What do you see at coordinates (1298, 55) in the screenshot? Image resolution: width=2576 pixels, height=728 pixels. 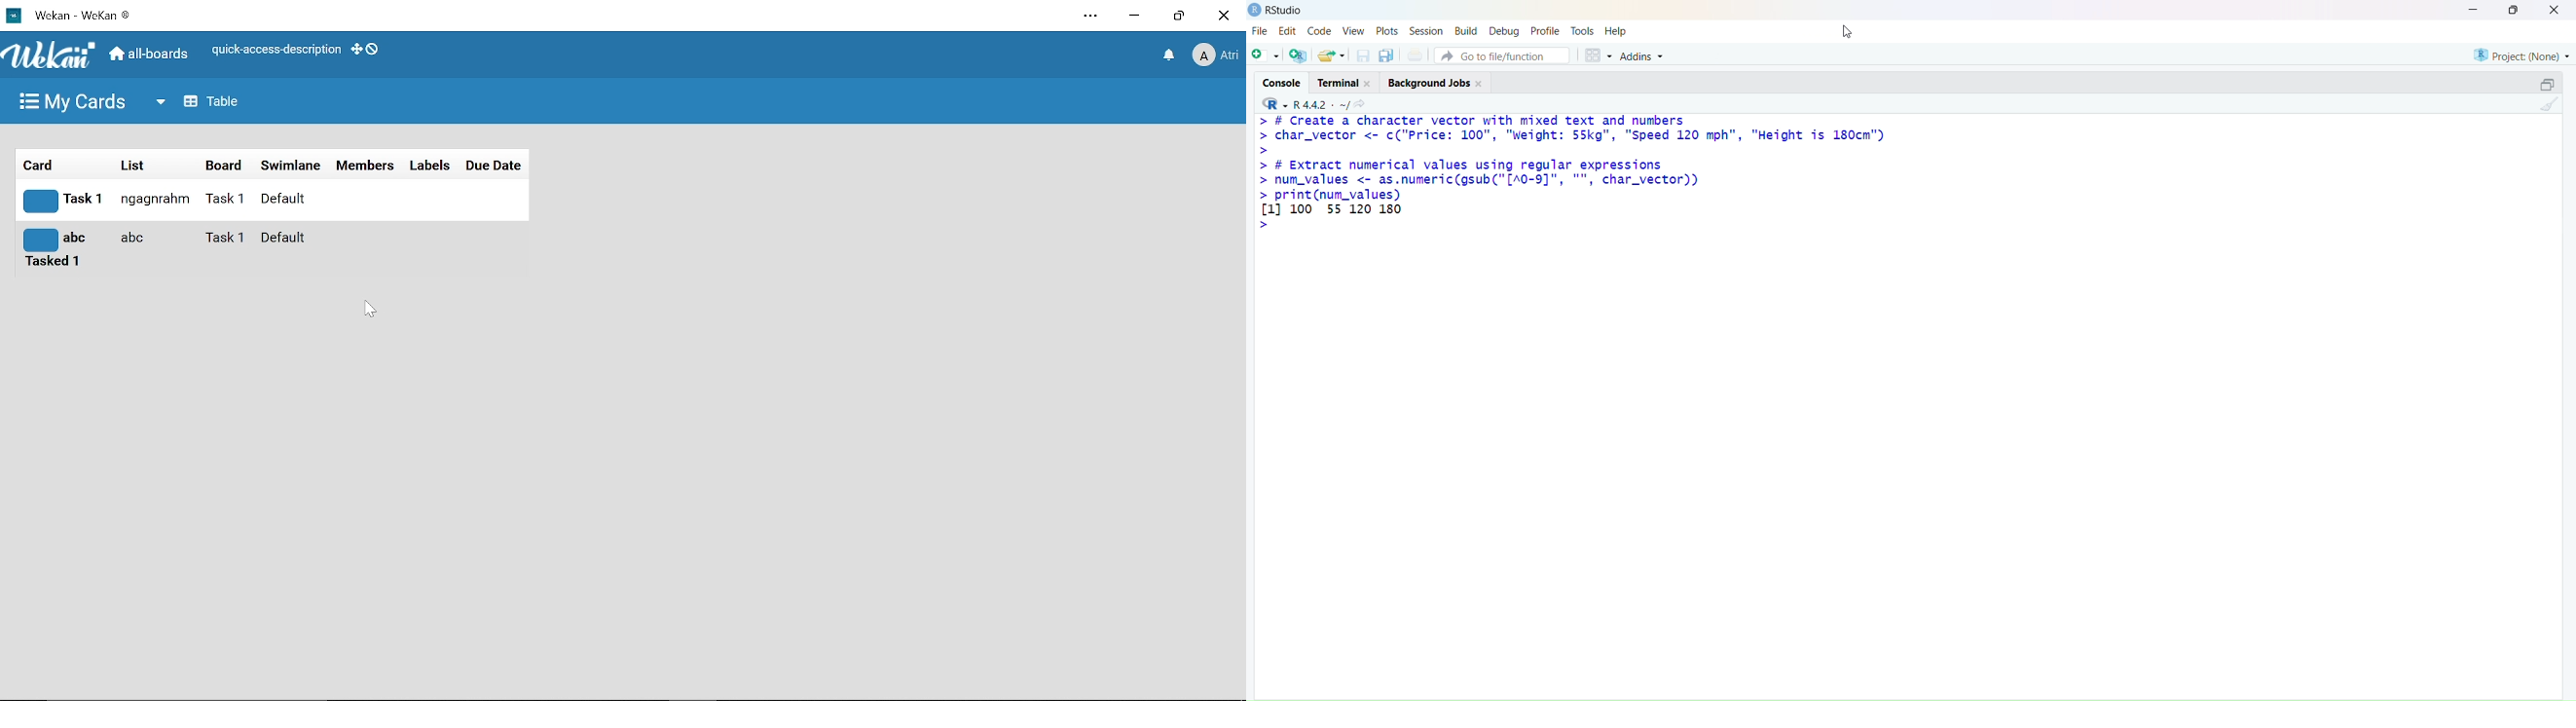 I see `add R file` at bounding box center [1298, 55].